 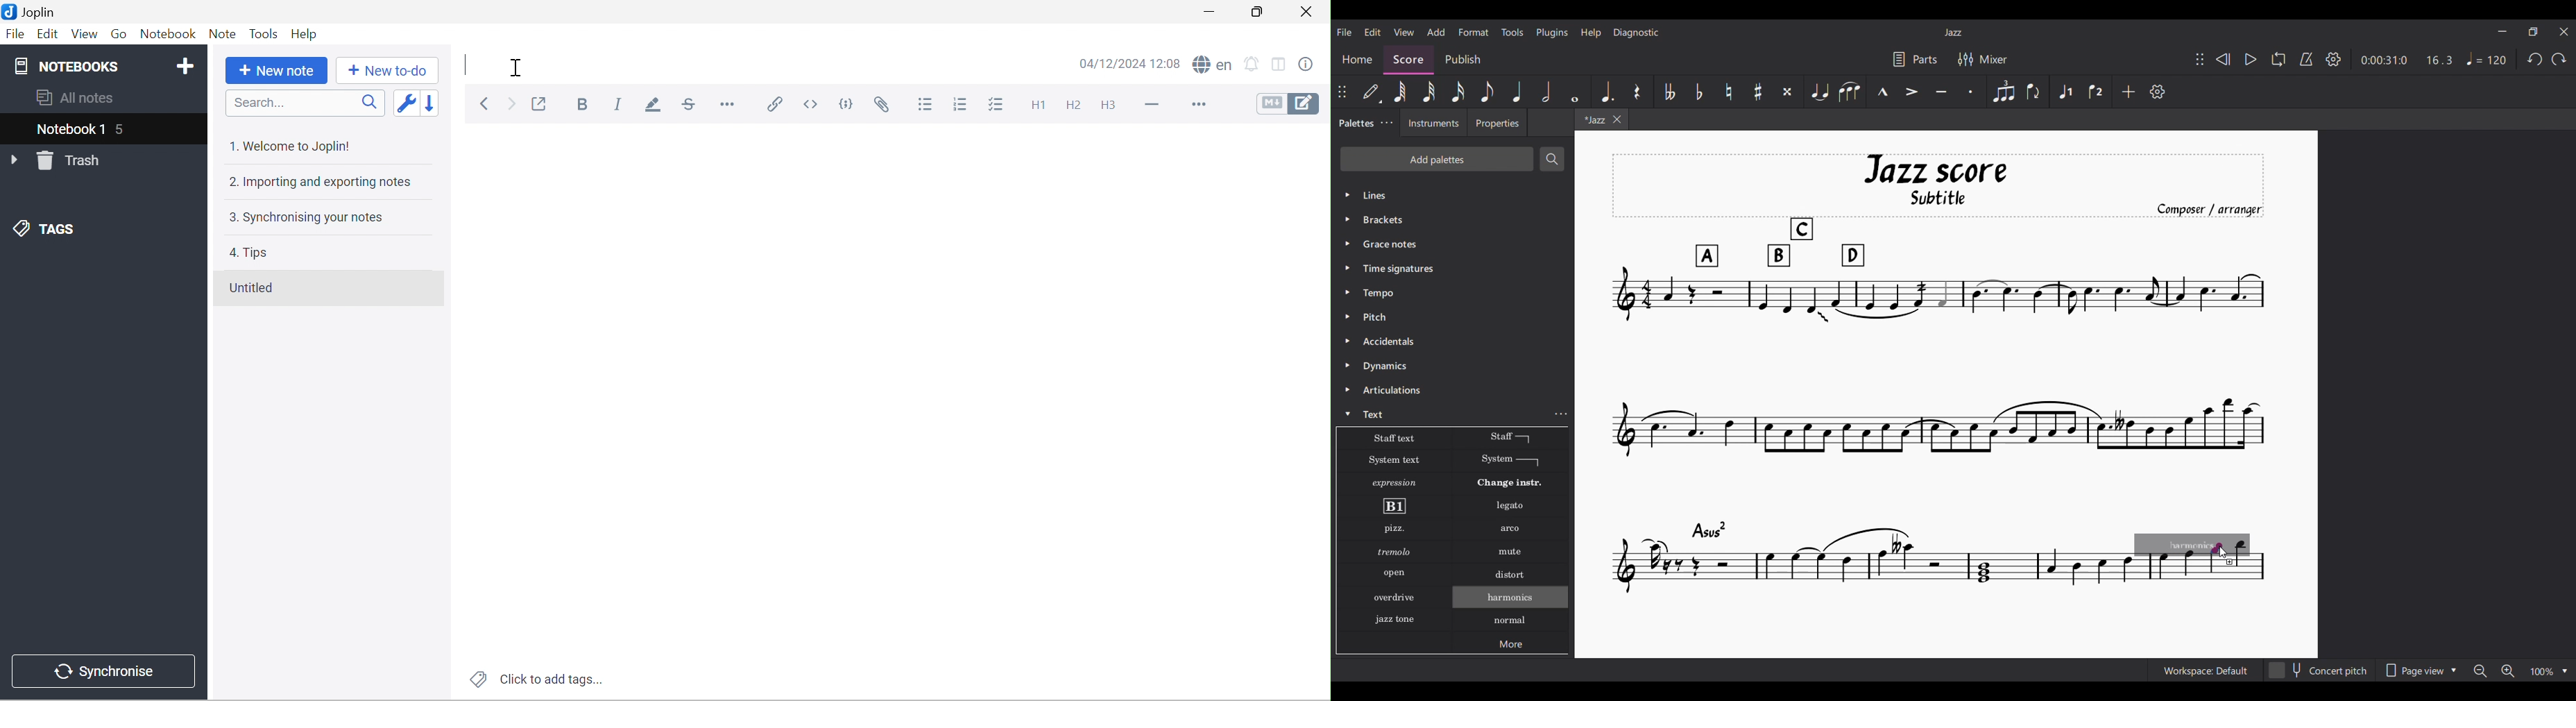 What do you see at coordinates (1575, 92) in the screenshot?
I see `Whole note` at bounding box center [1575, 92].